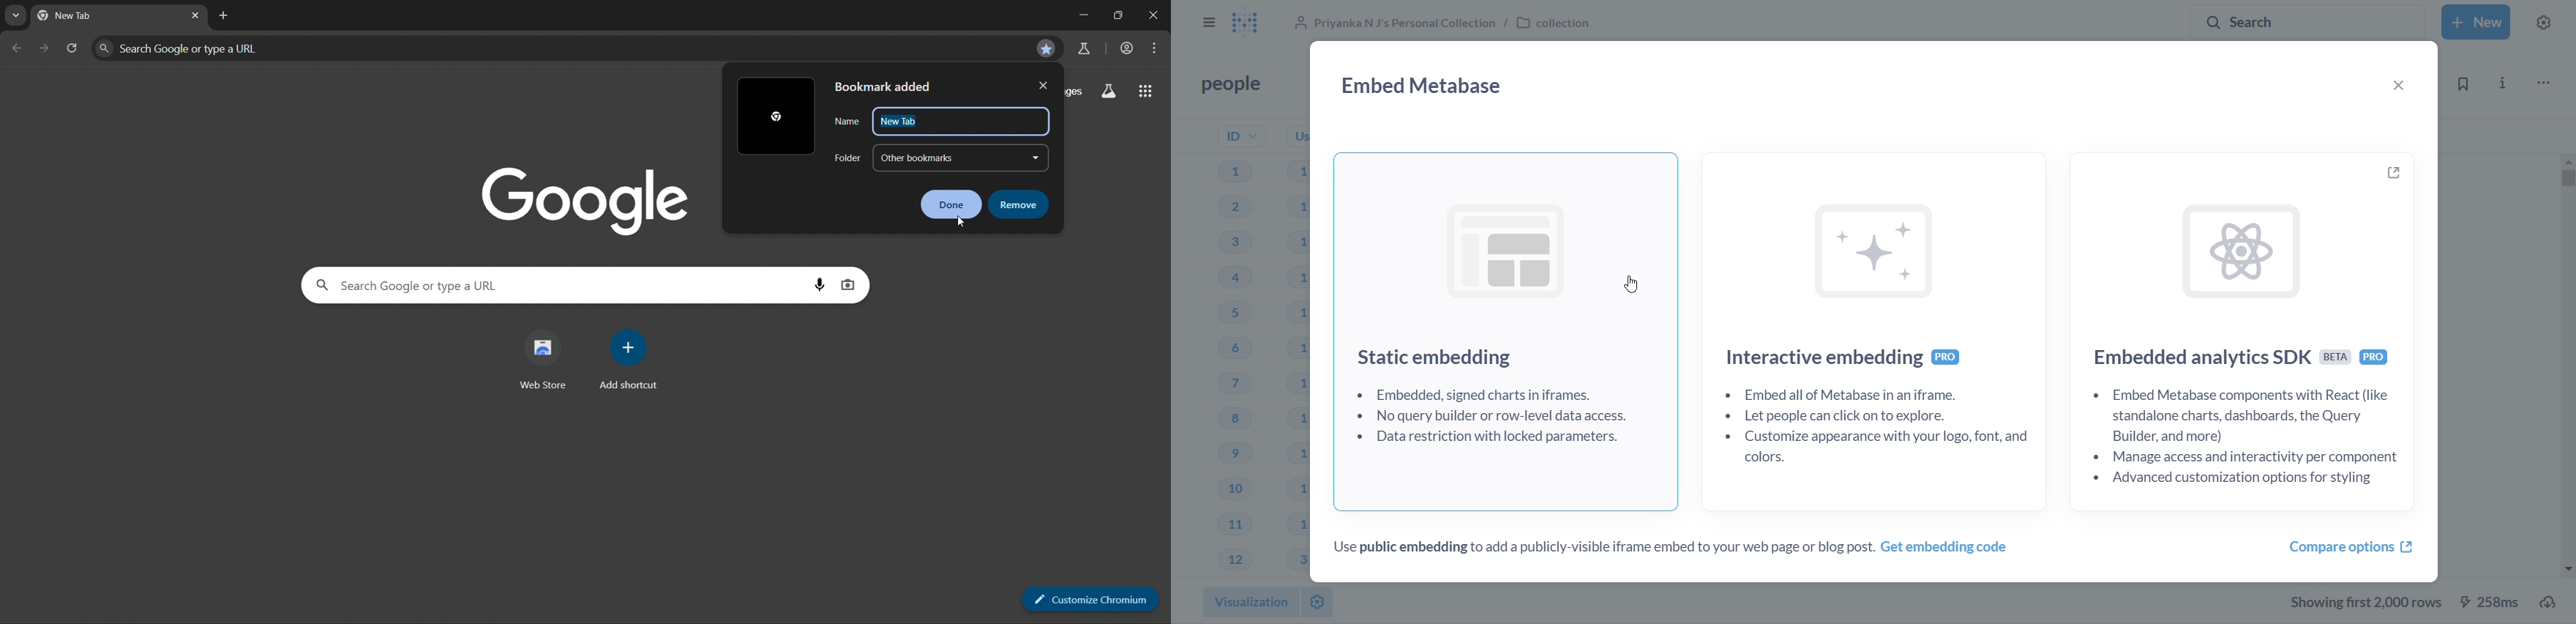 This screenshot has height=644, width=2576. I want to click on Interactive embedding

« Embed all of Metabase in an iframe.

+ Let people can click on to explore.

«Customize appearance with your logo, font, and
colors., so click(1879, 327).